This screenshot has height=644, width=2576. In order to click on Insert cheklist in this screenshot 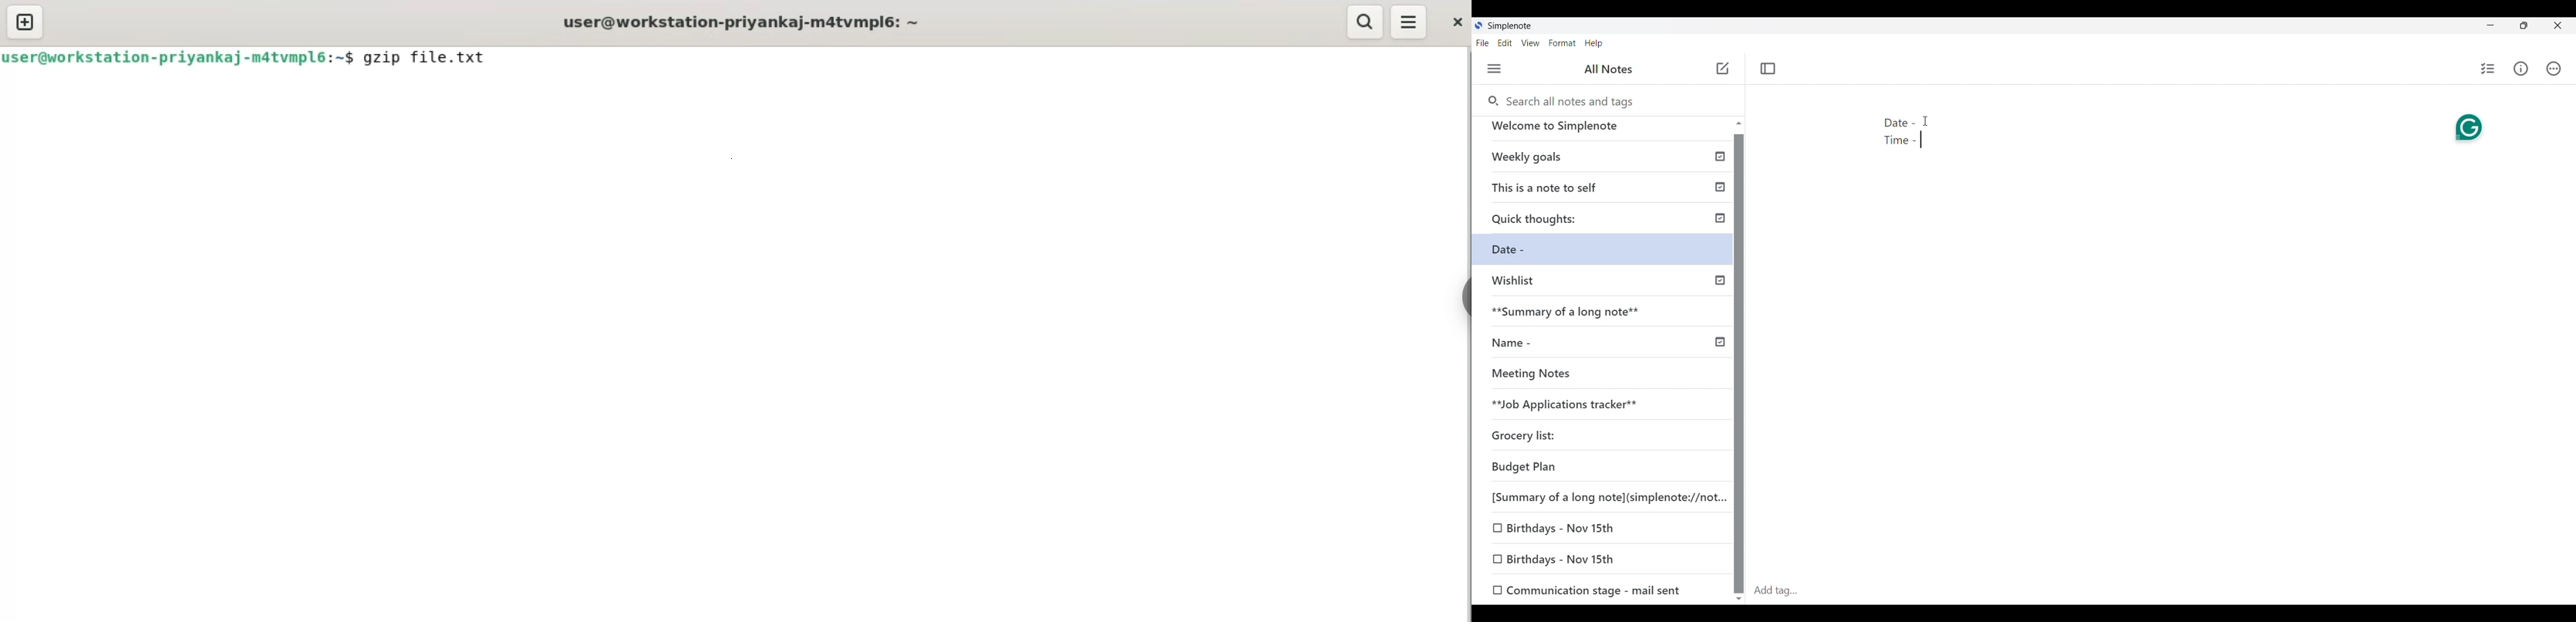, I will do `click(2488, 69)`.